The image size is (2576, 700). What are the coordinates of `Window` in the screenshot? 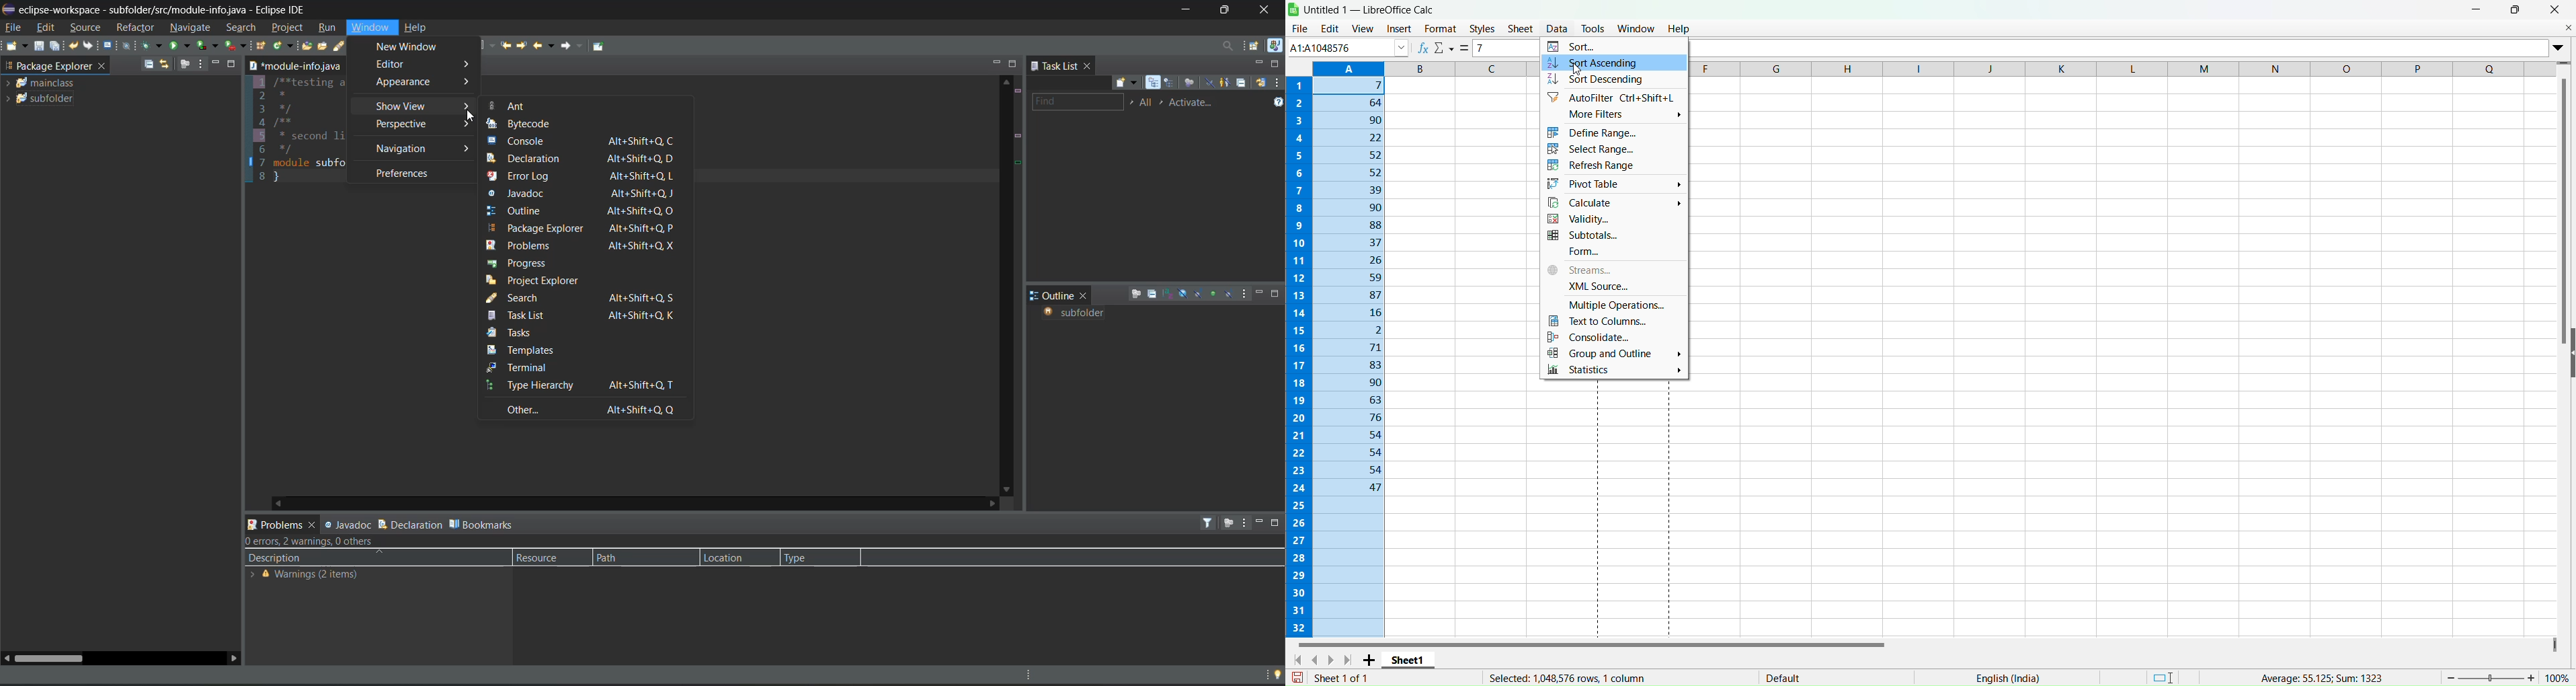 It's located at (1636, 27).